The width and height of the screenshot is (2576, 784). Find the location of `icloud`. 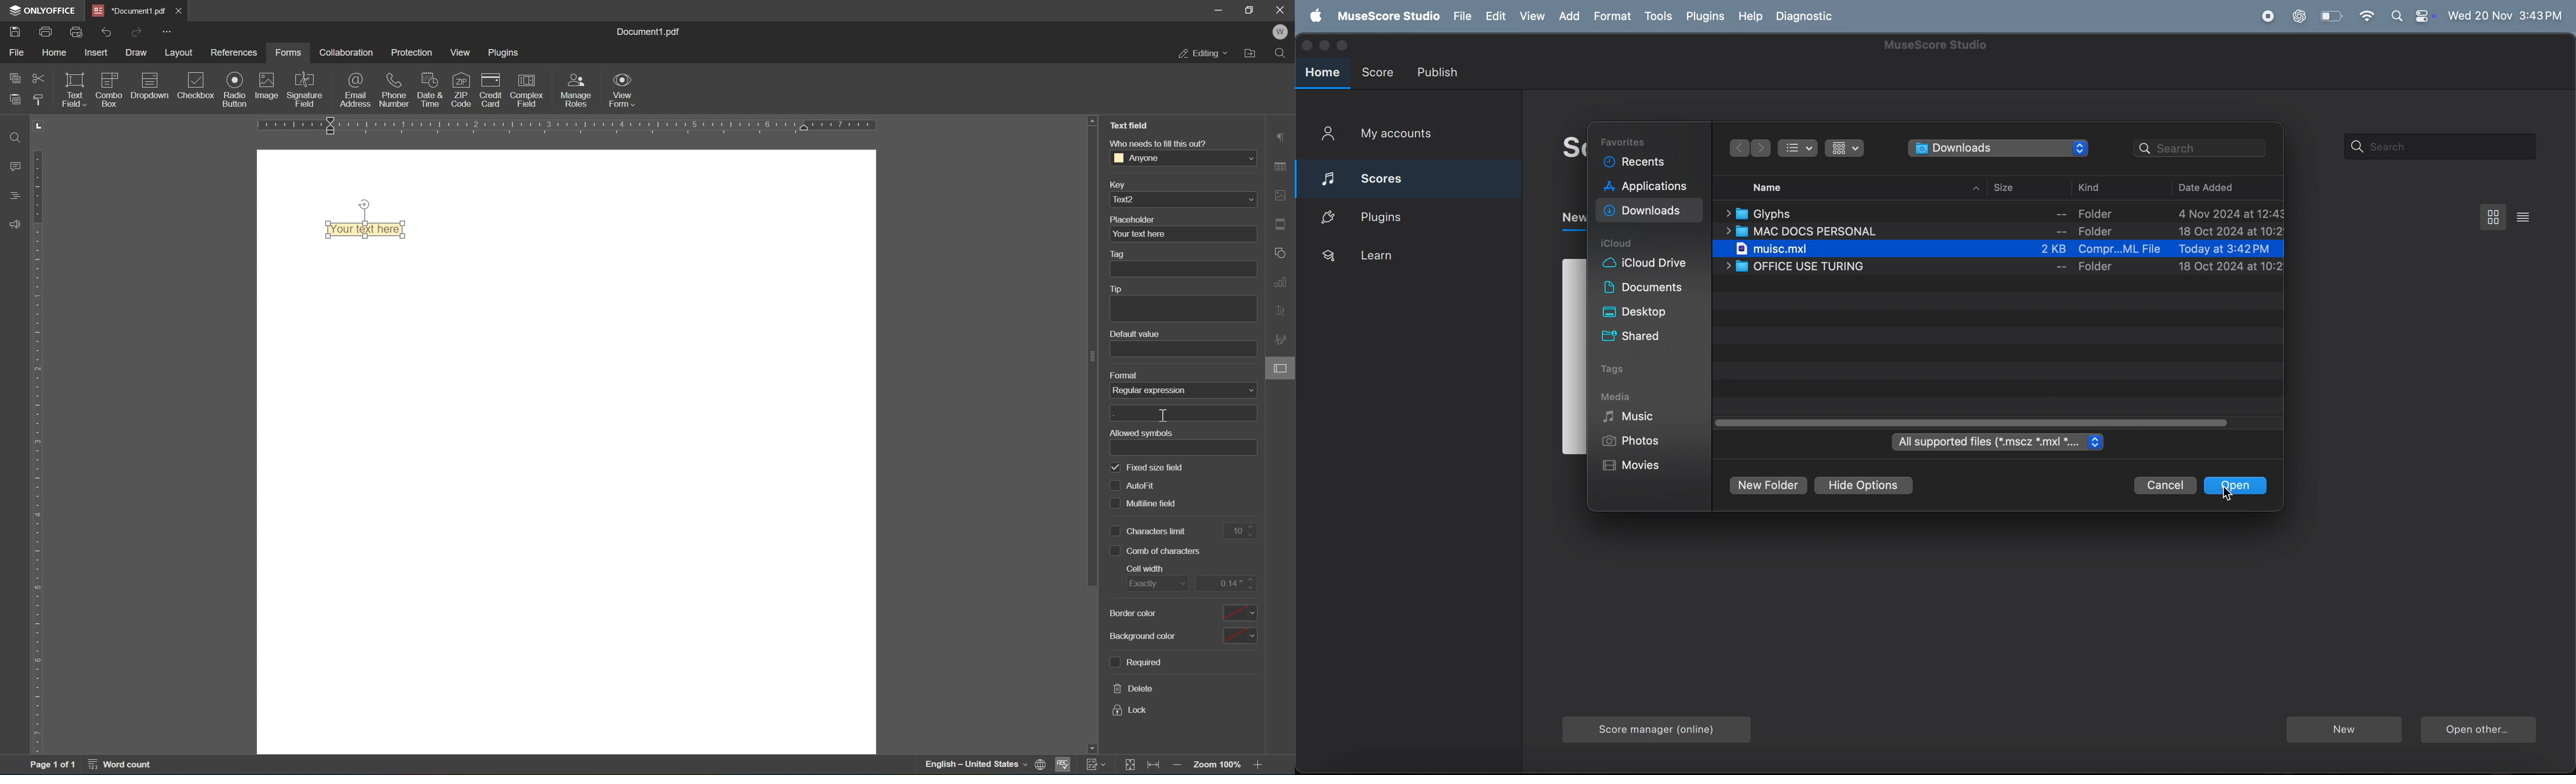

icloud is located at coordinates (1623, 244).